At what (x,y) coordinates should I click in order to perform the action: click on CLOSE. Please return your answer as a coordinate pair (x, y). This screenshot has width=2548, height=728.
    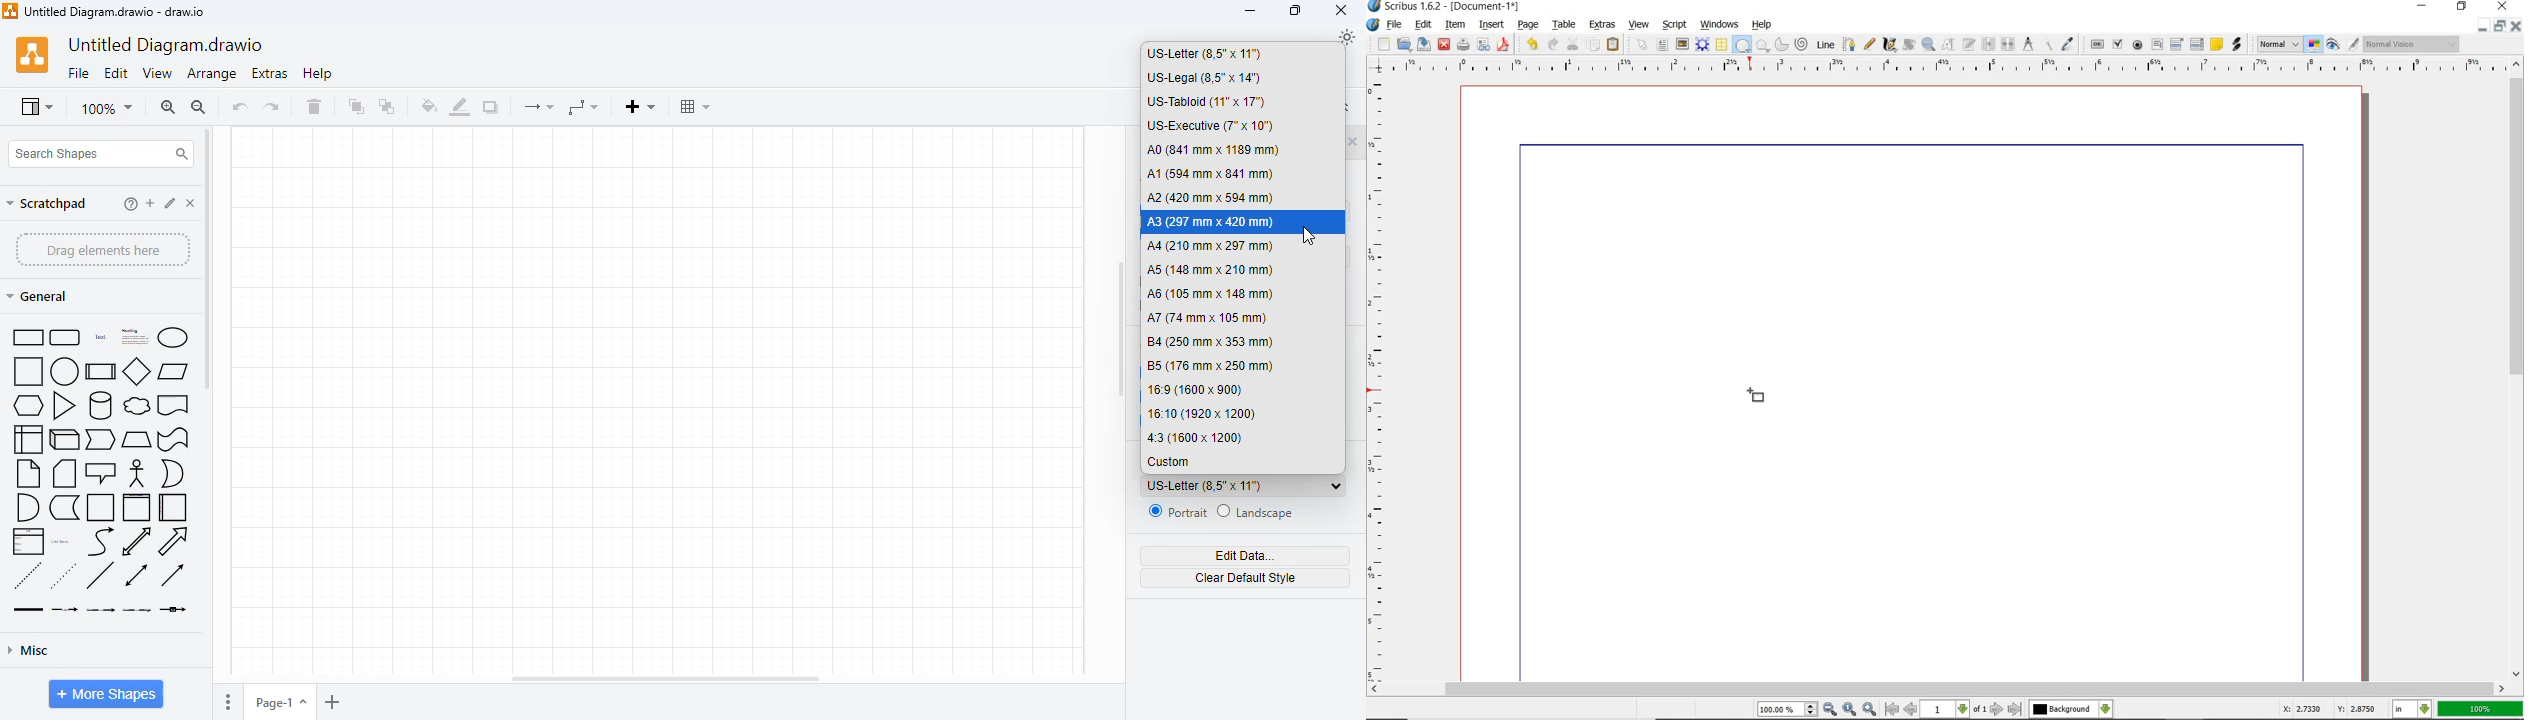
    Looking at the image, I should click on (2516, 26).